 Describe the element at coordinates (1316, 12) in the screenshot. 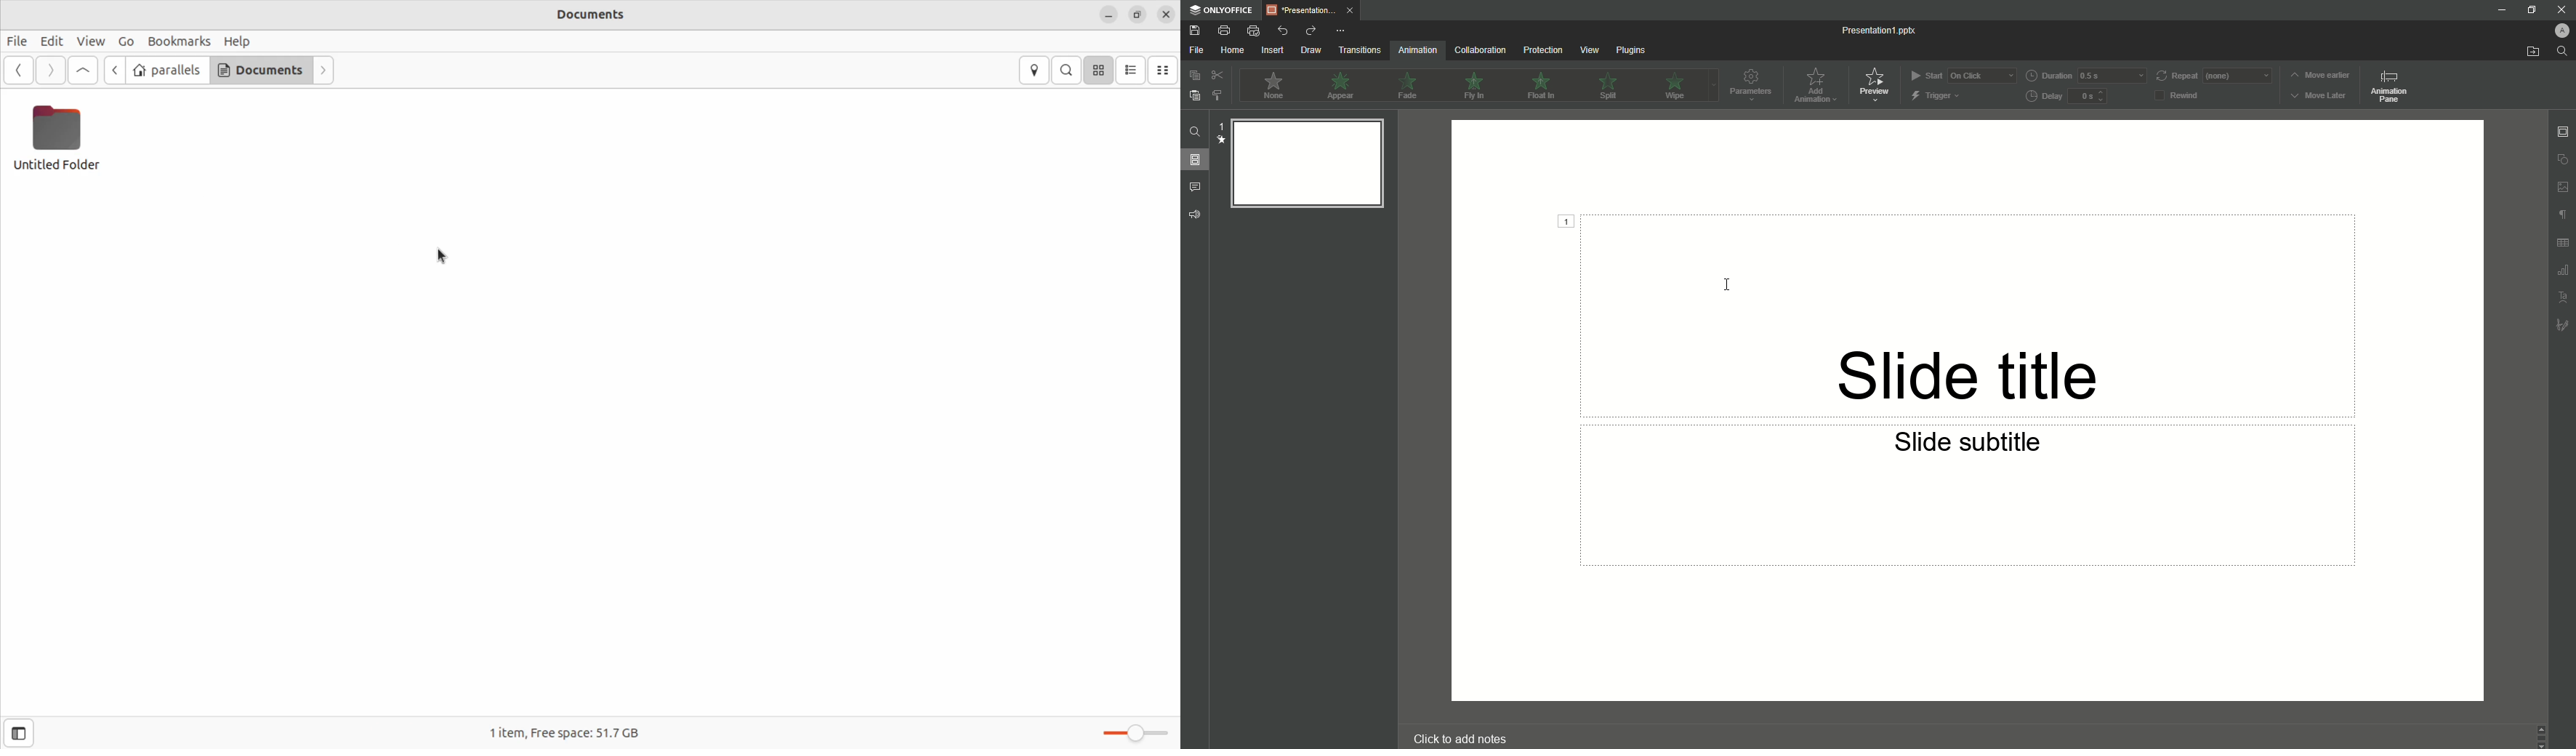

I see `Tab 1` at that location.